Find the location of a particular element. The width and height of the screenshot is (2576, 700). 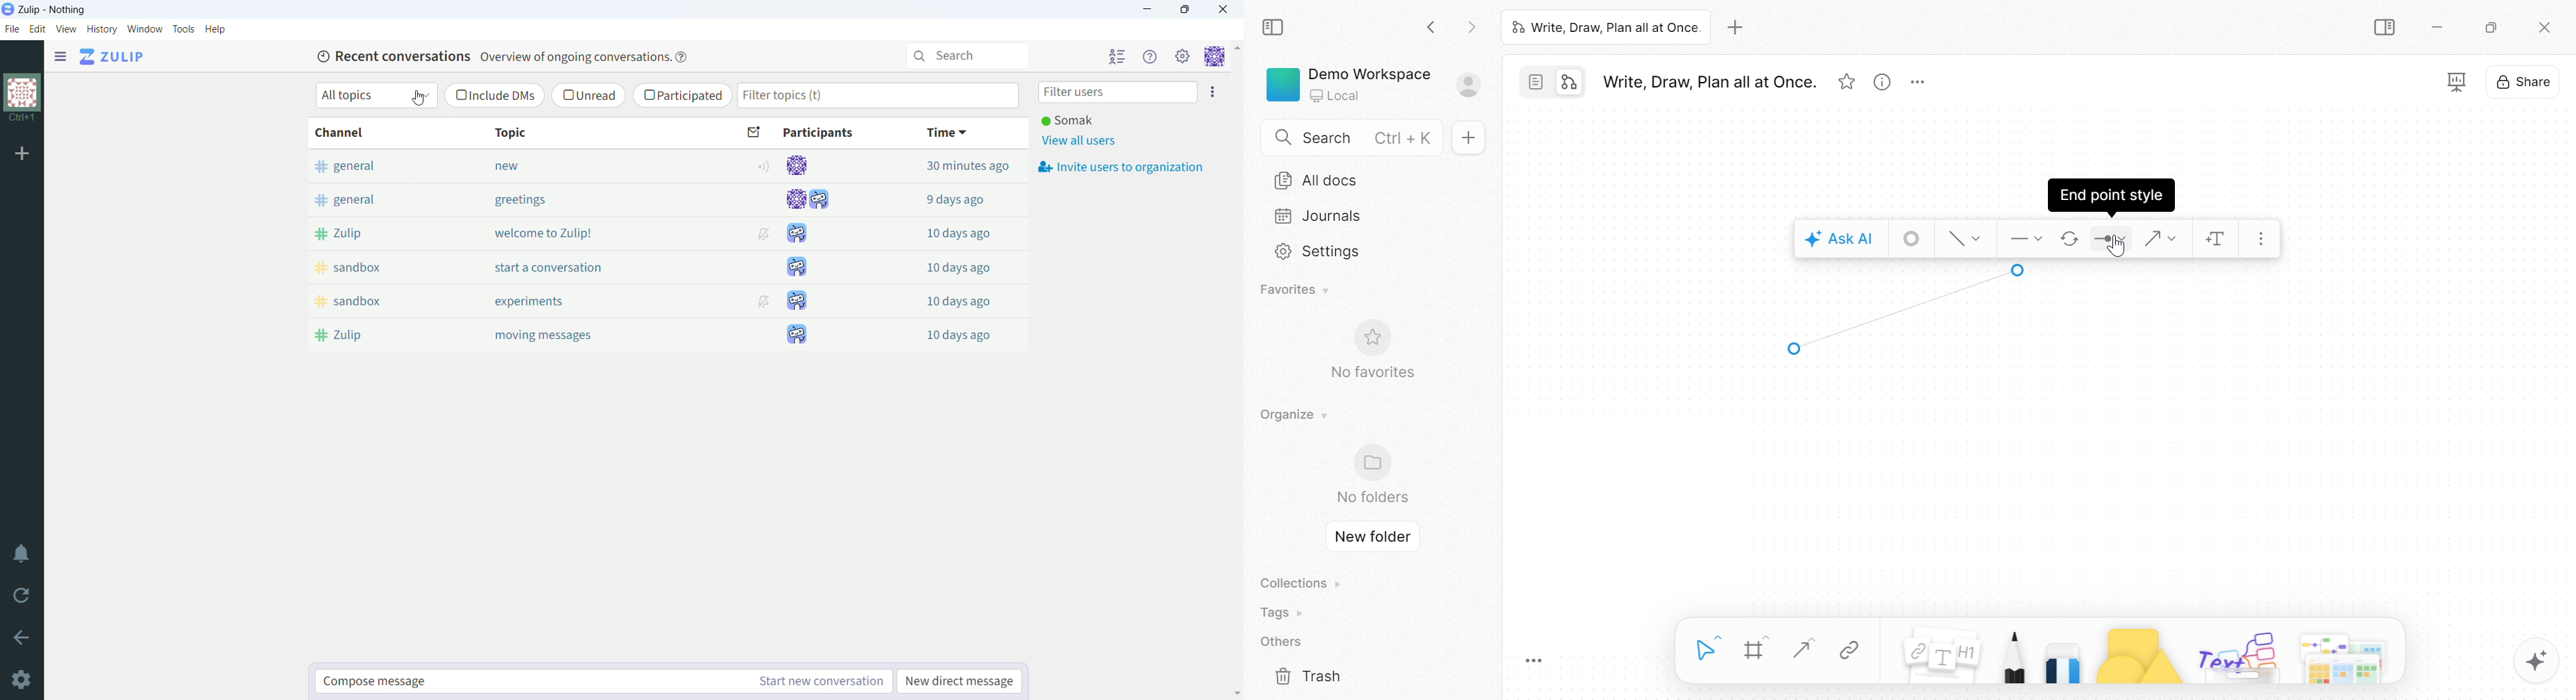

More options is located at coordinates (1921, 83).